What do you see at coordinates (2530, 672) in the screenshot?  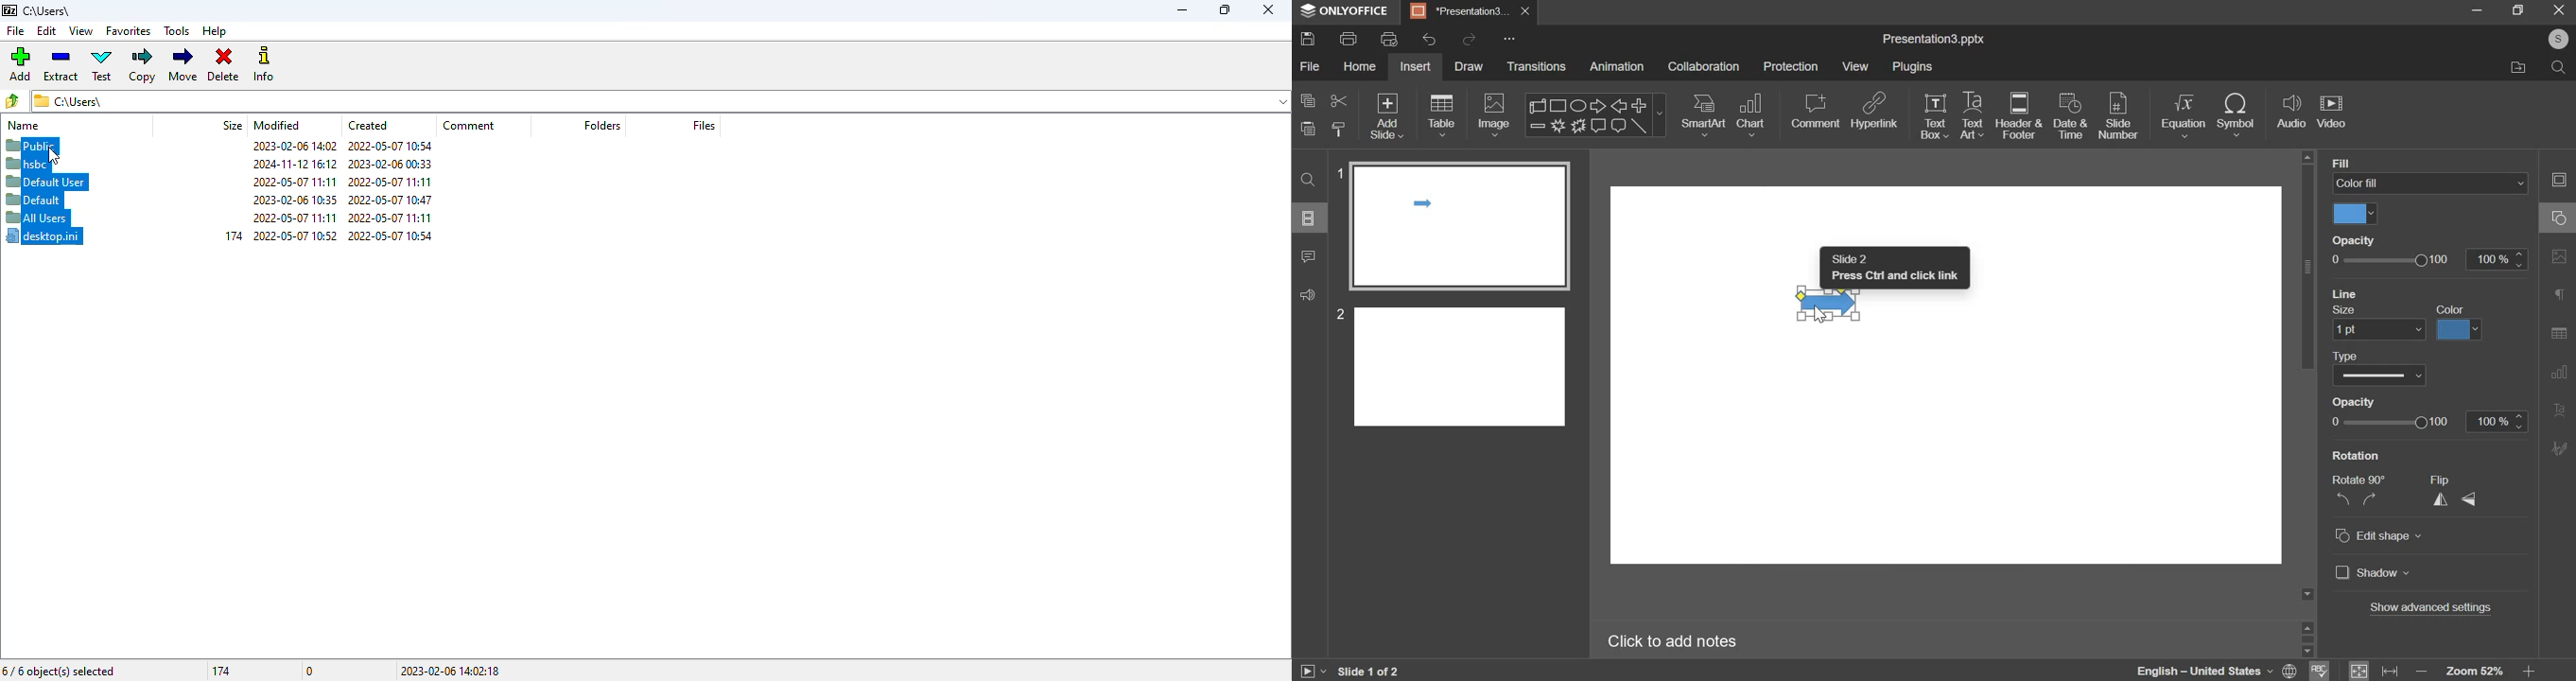 I see `increase zoom` at bounding box center [2530, 672].